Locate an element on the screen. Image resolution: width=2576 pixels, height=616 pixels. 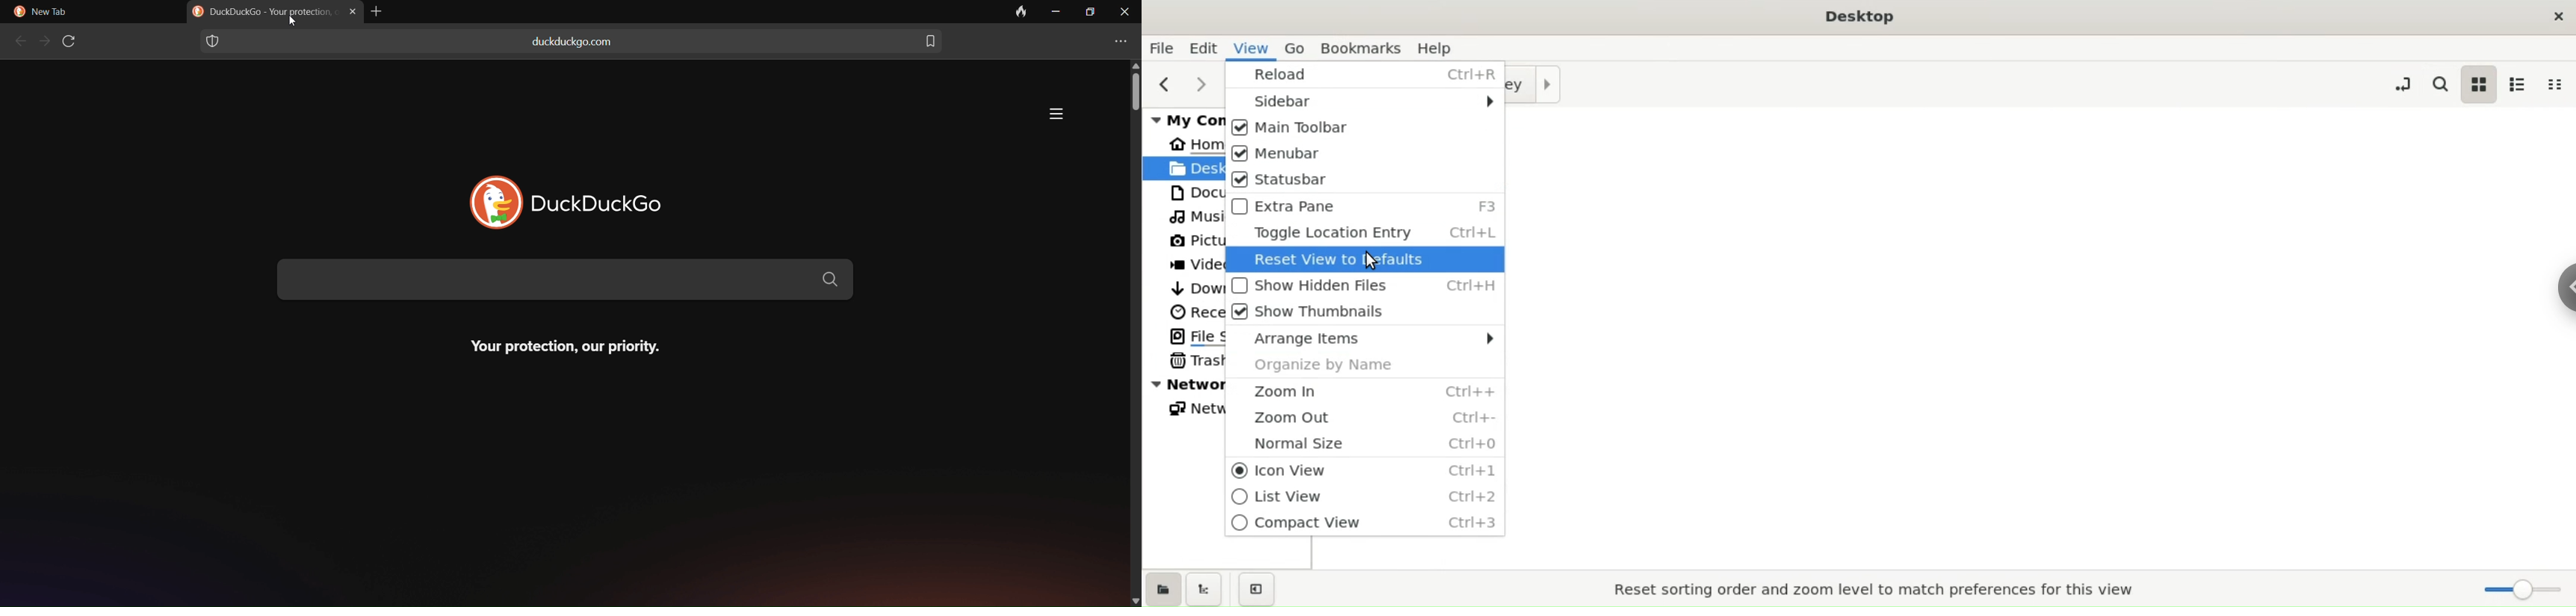
protection is located at coordinates (213, 41).